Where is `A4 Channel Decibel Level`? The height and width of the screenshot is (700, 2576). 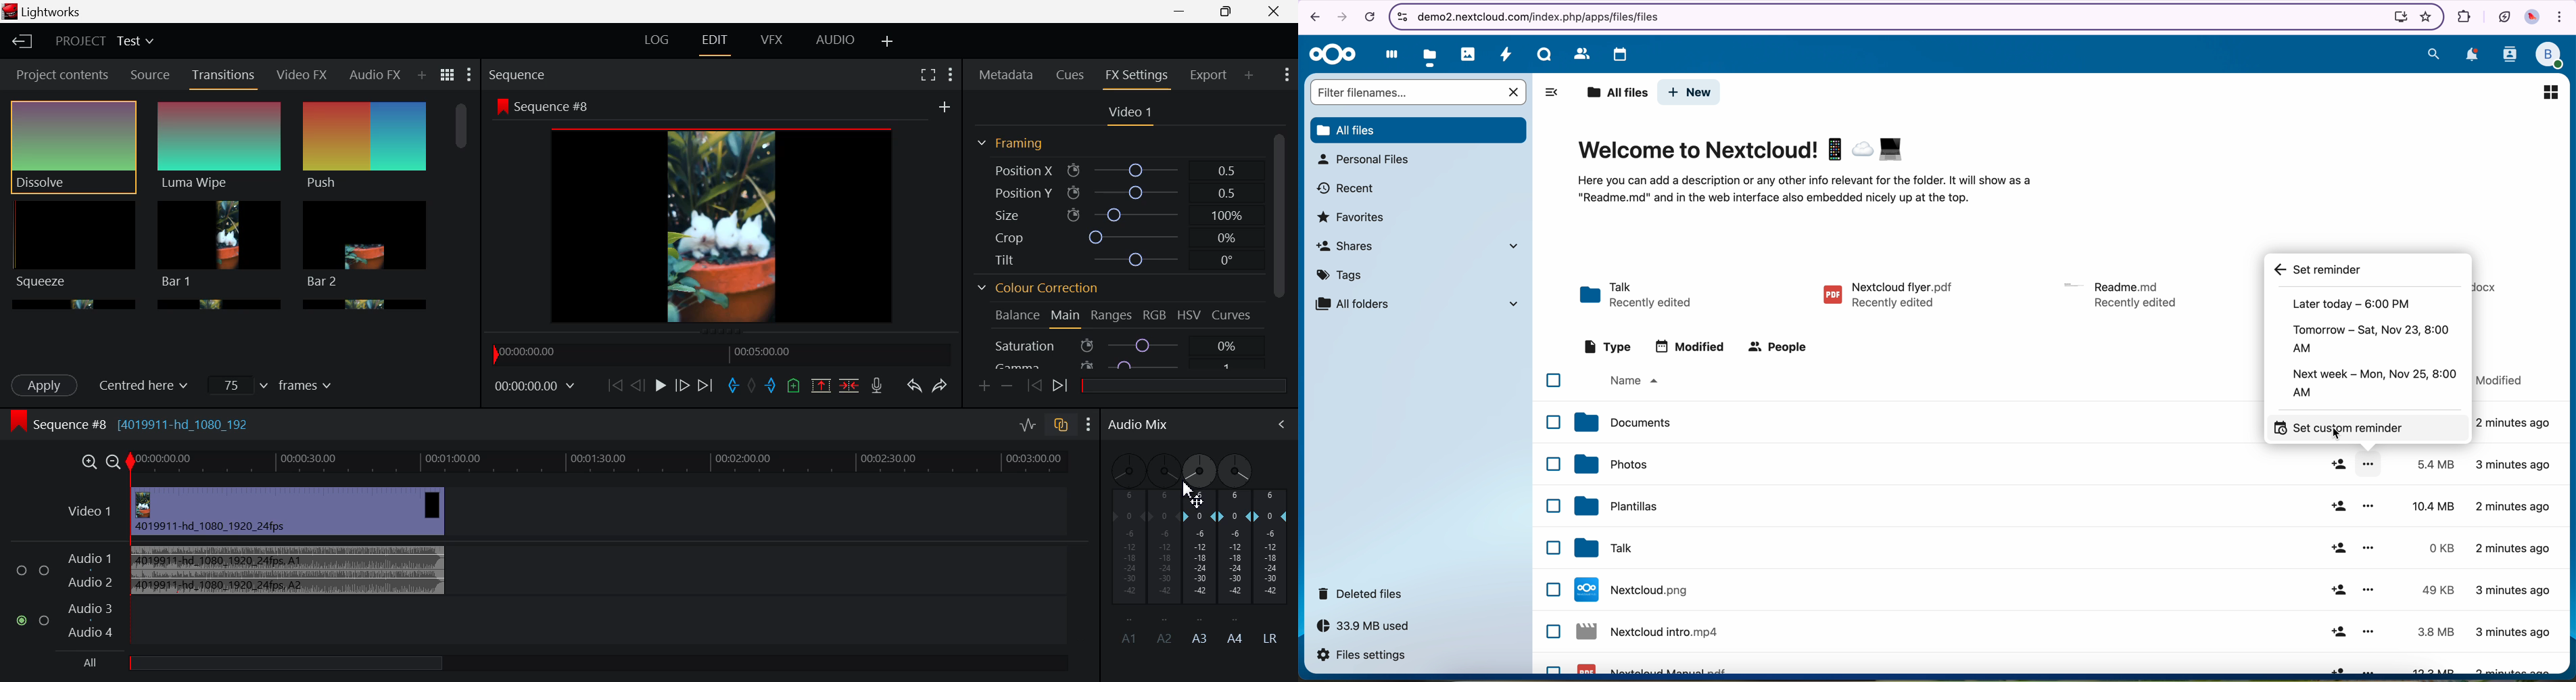
A4 Channel Decibel Level is located at coordinates (1237, 571).